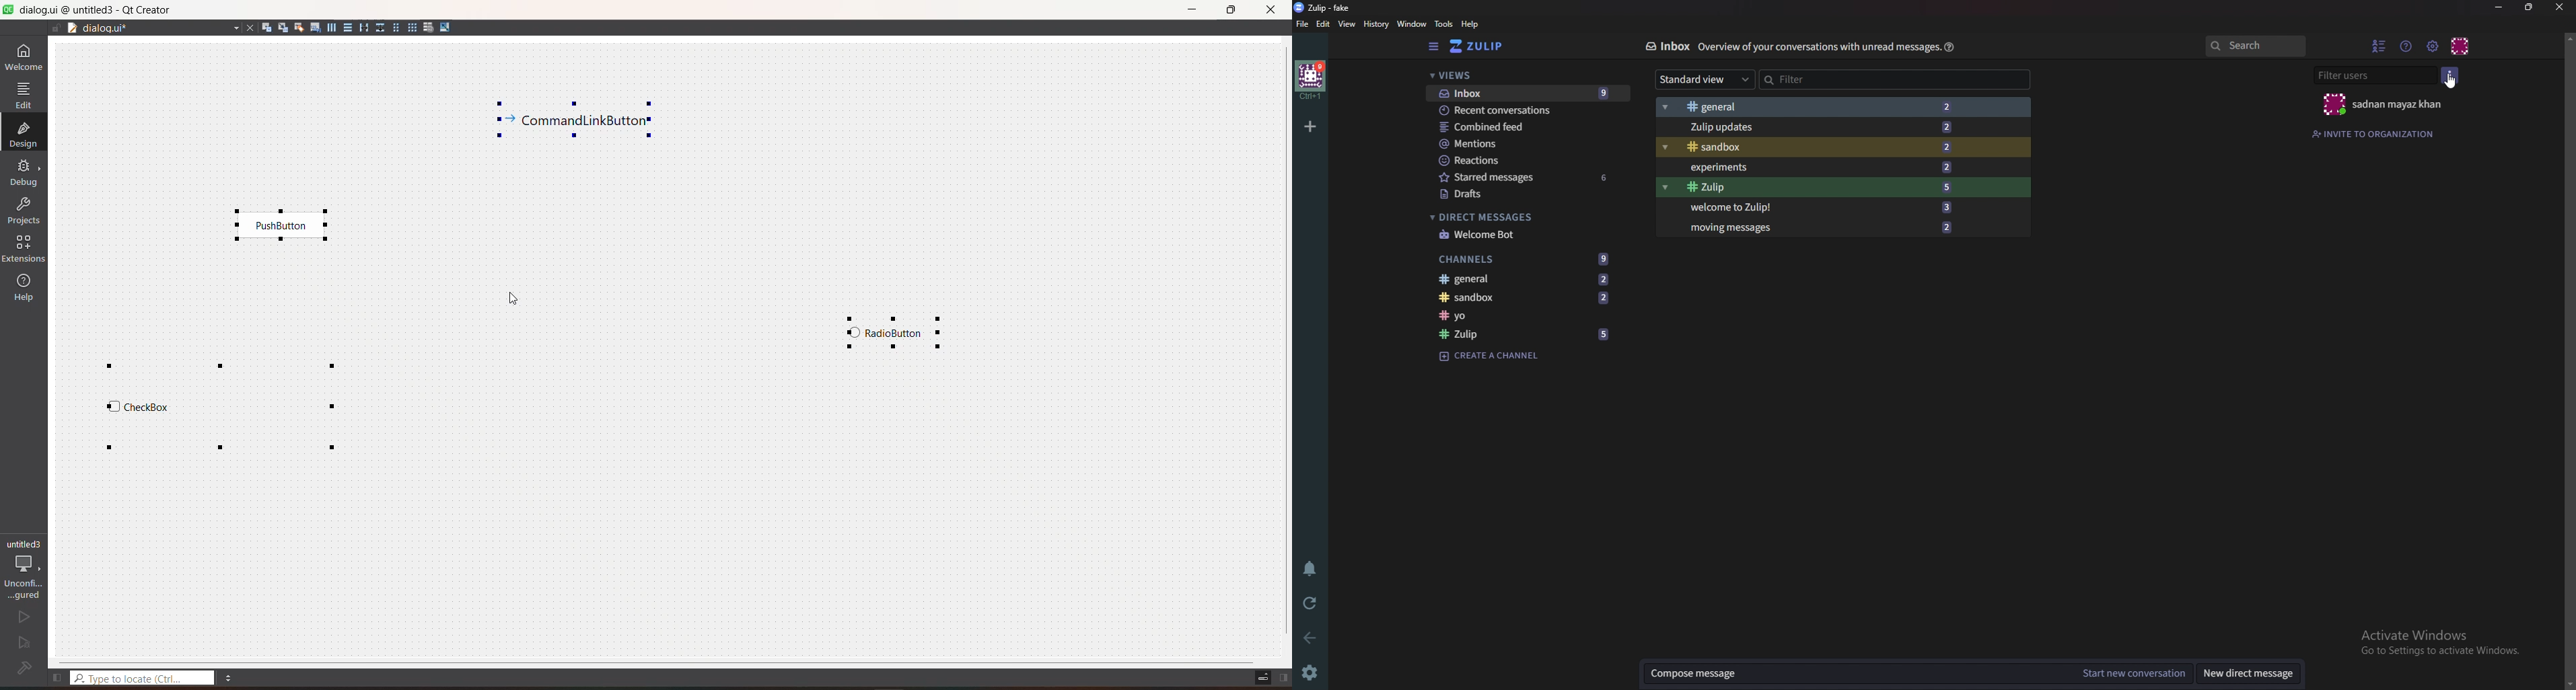 The height and width of the screenshot is (700, 2576). I want to click on Settings, so click(1311, 671).